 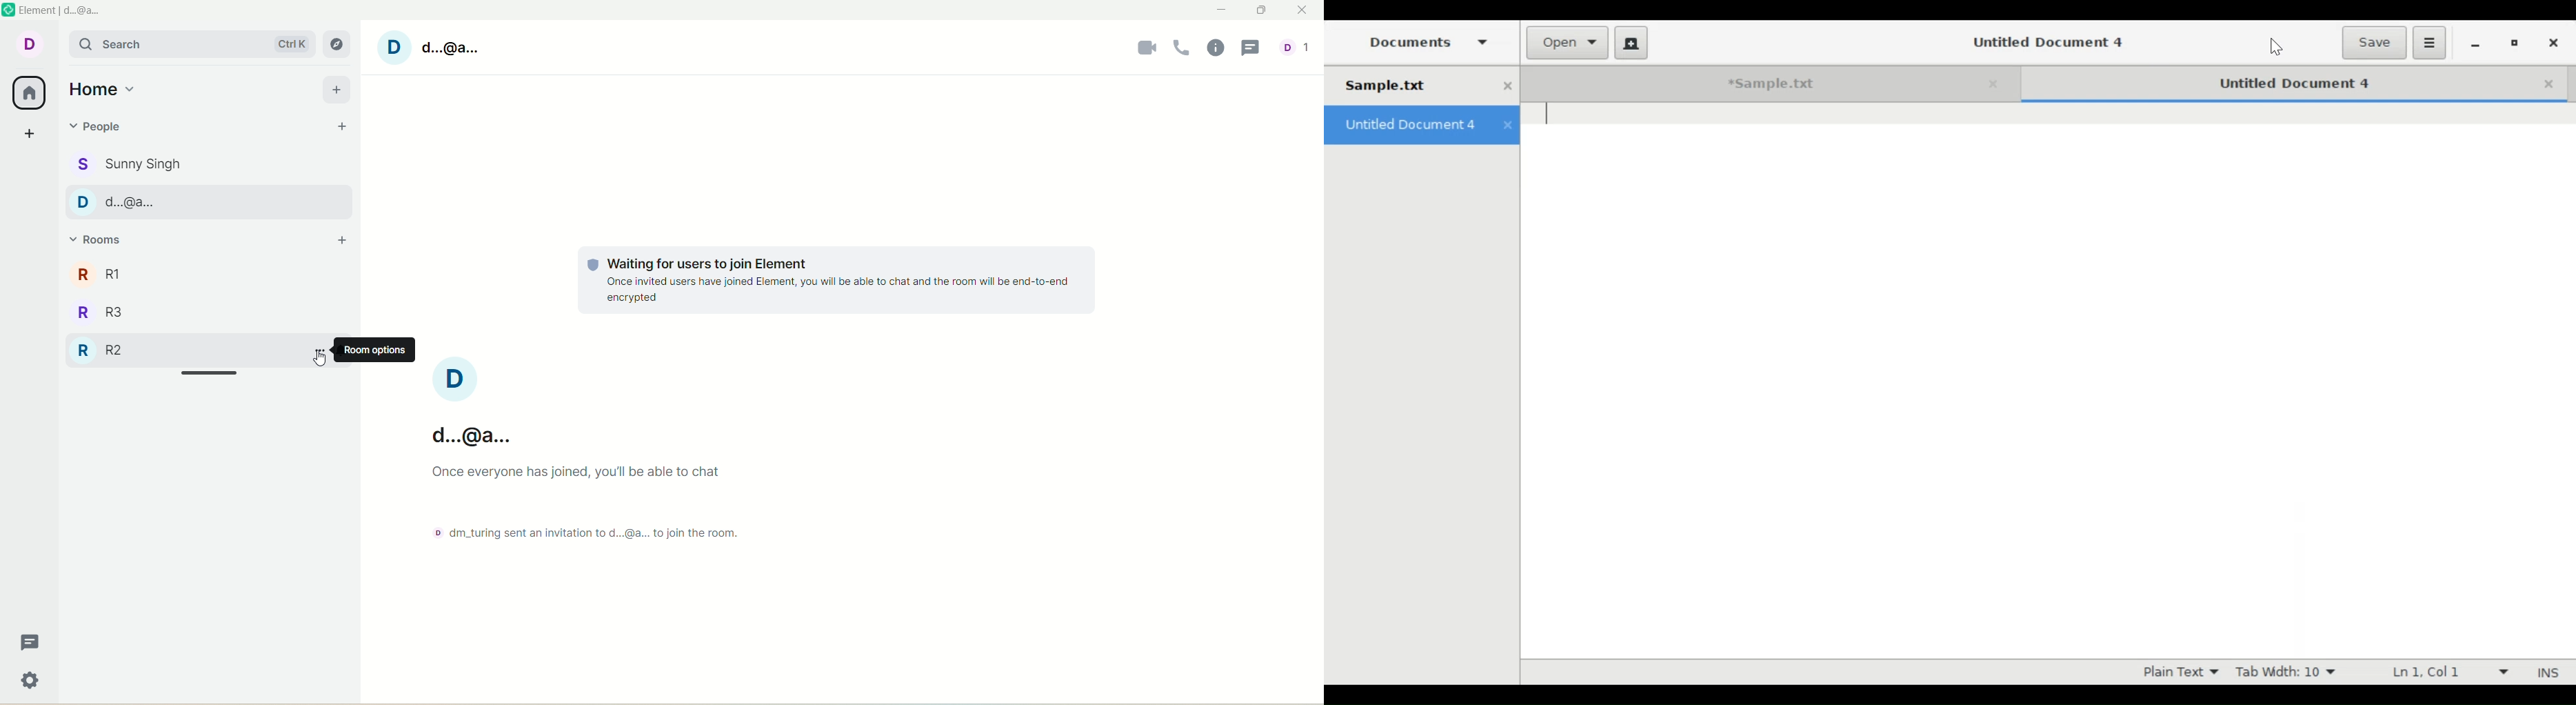 What do you see at coordinates (341, 127) in the screenshot?
I see `start chat` at bounding box center [341, 127].